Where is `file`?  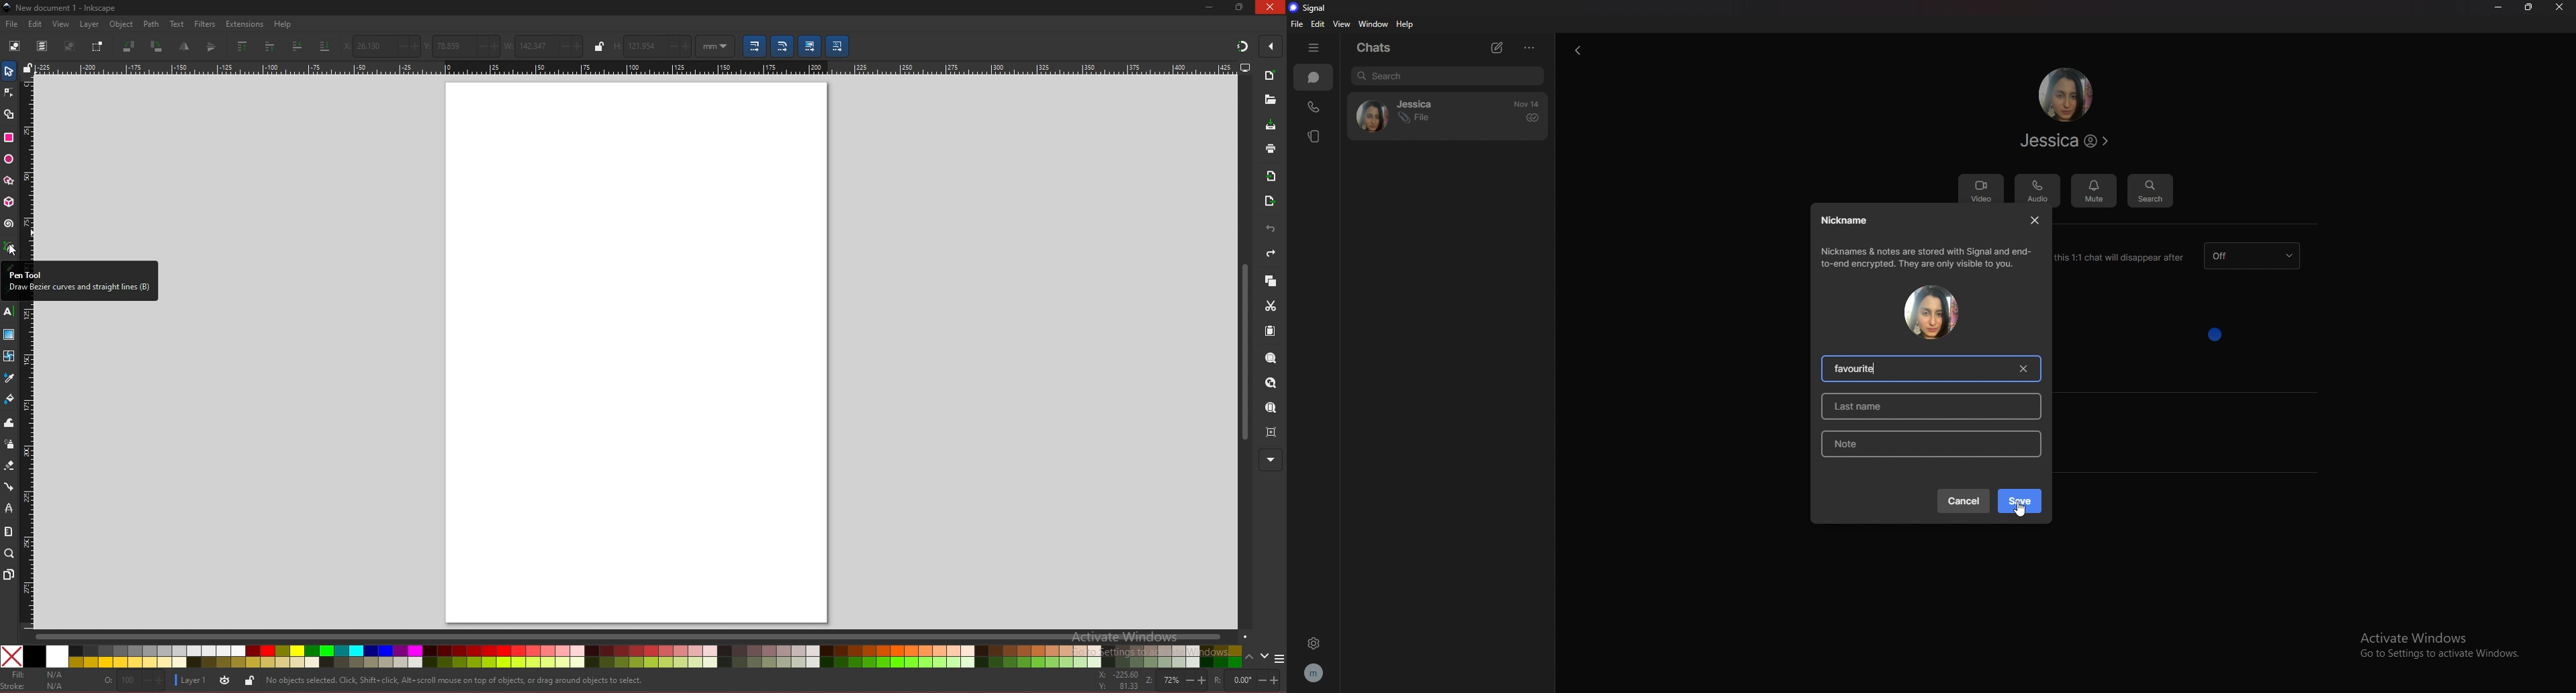 file is located at coordinates (11, 24).